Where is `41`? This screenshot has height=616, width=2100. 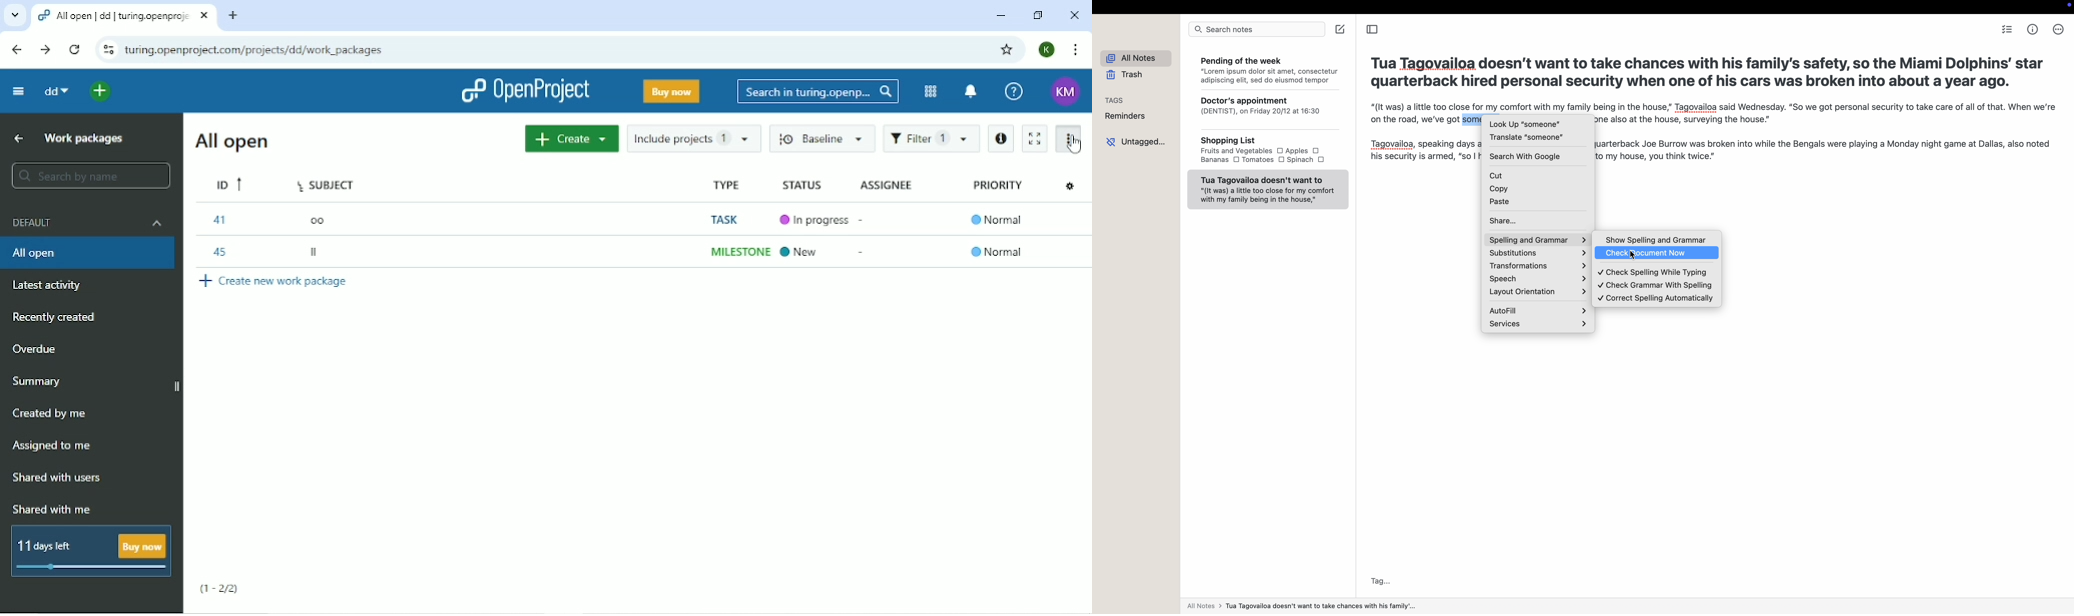 41 is located at coordinates (223, 220).